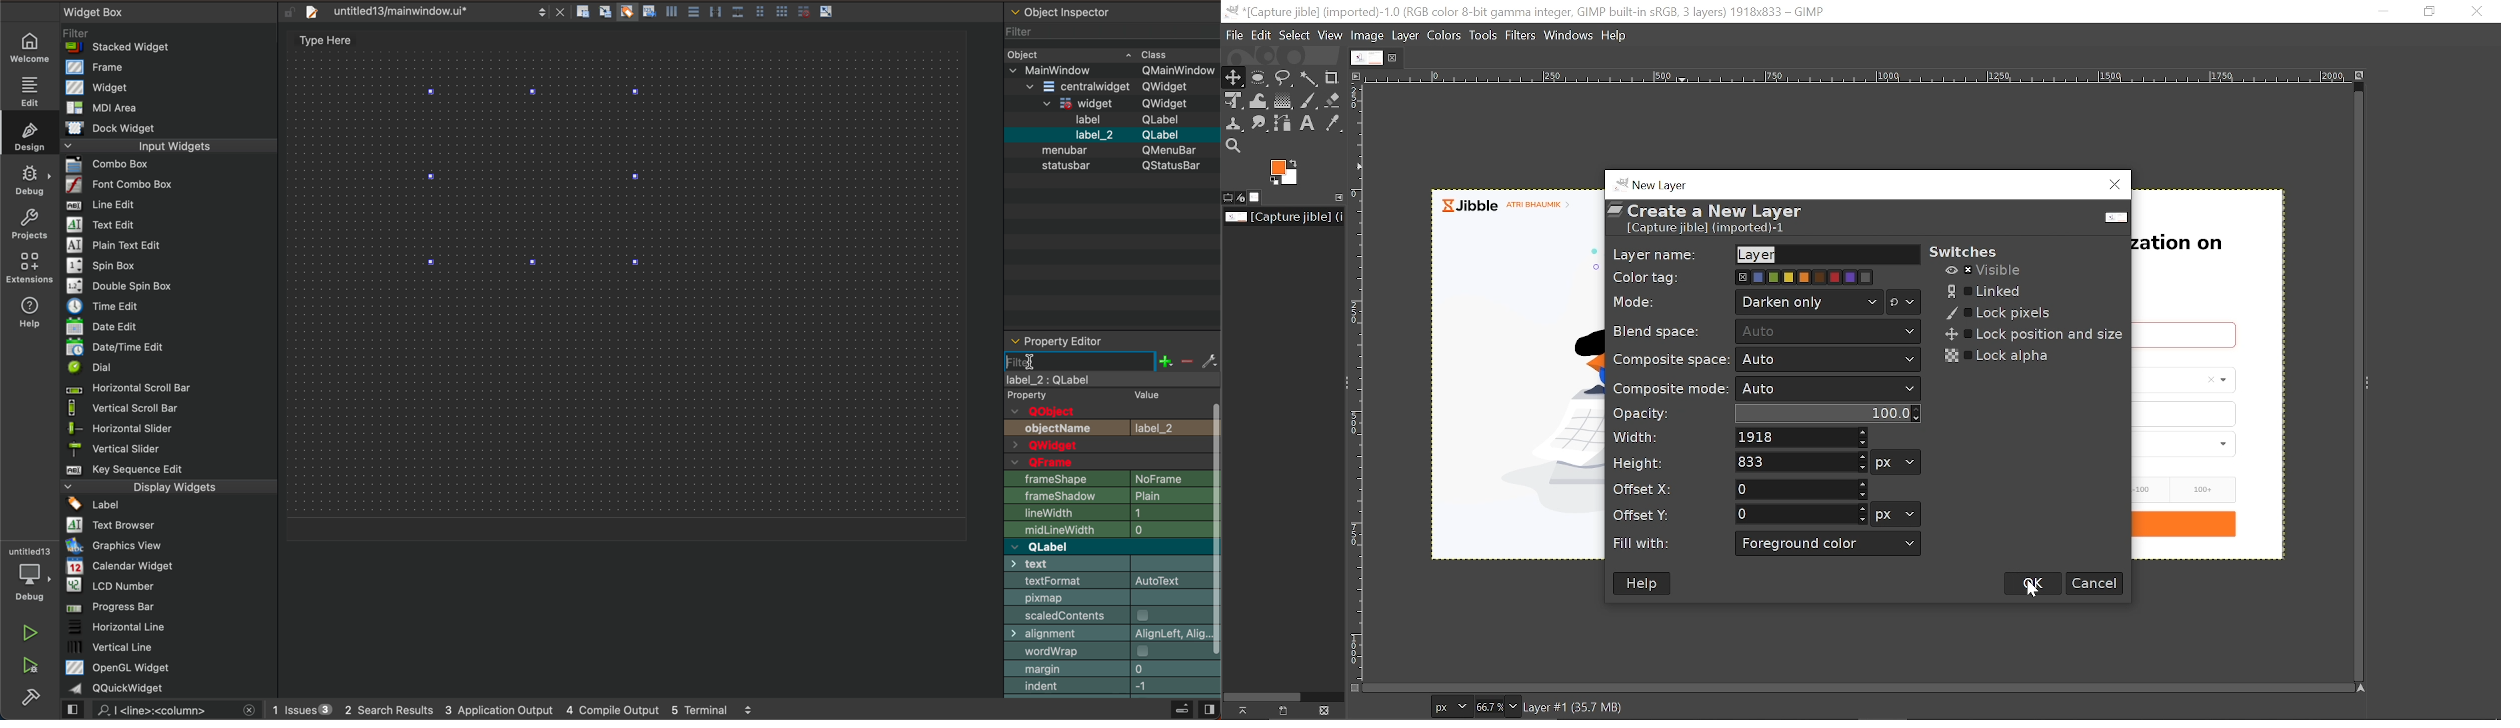 Image resolution: width=2520 pixels, height=728 pixels. I want to click on composite space:, so click(1669, 360).